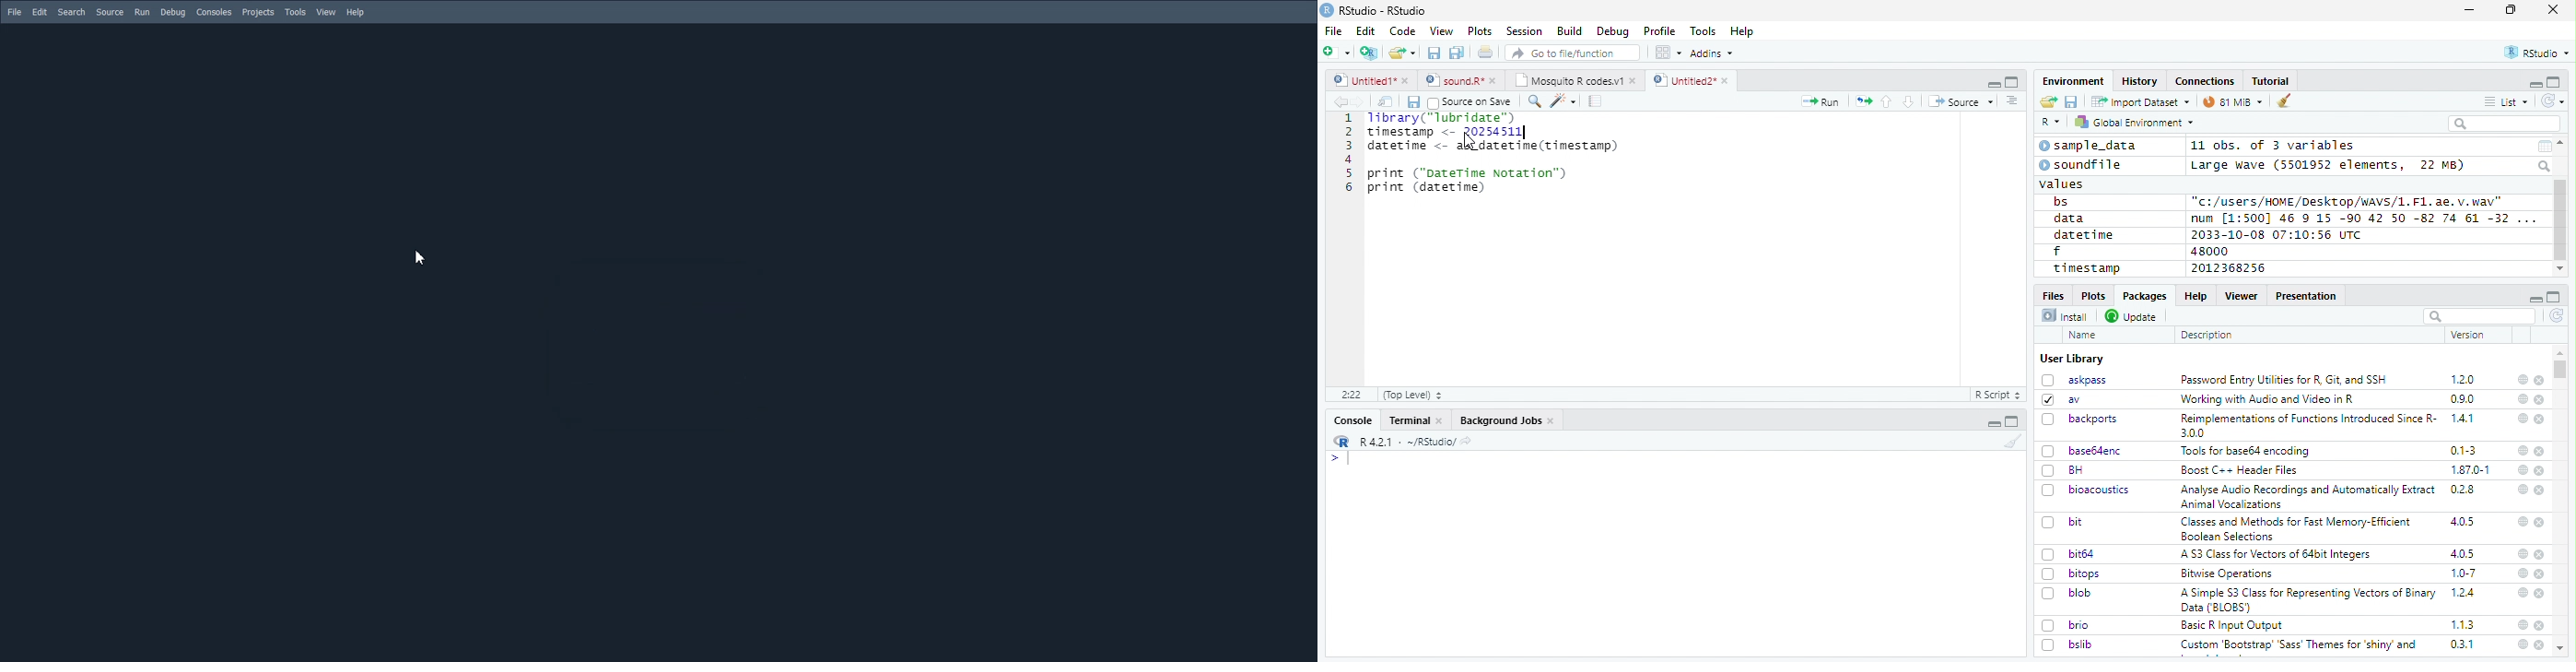 This screenshot has height=672, width=2576. I want to click on Reimplementations of Functions Introduced Since R-
300, so click(2307, 425).